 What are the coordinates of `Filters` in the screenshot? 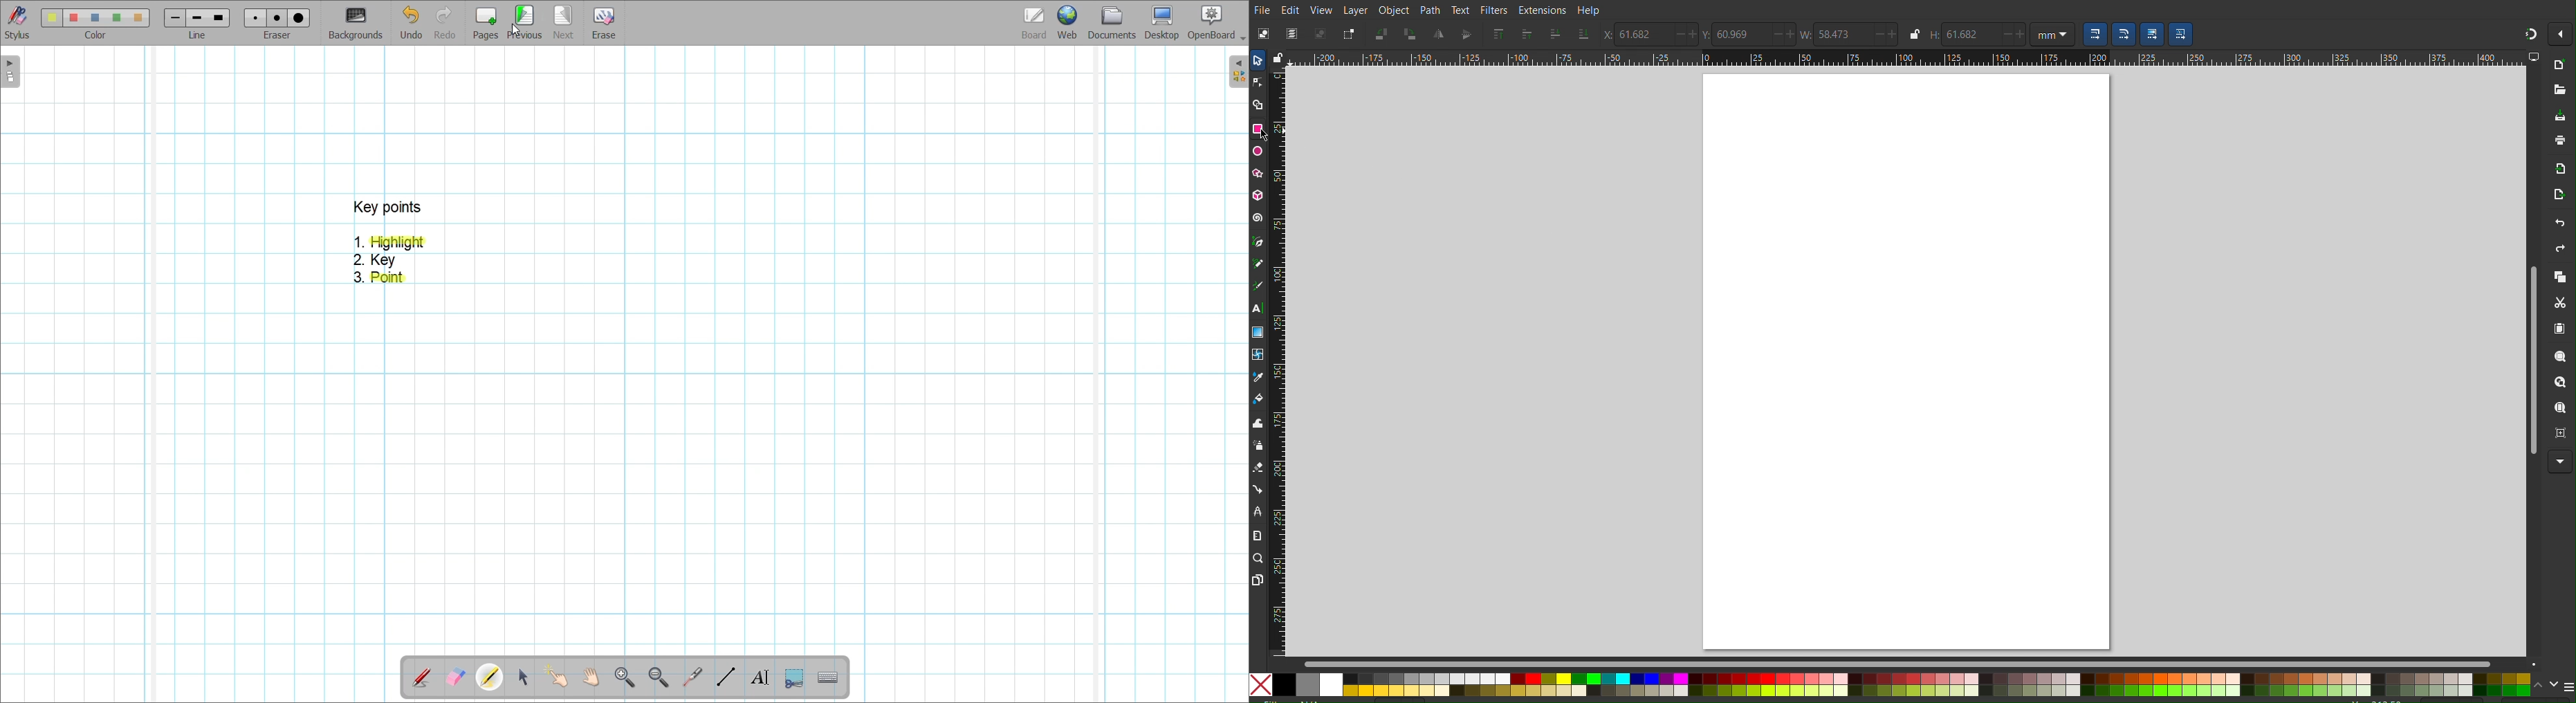 It's located at (1493, 11).